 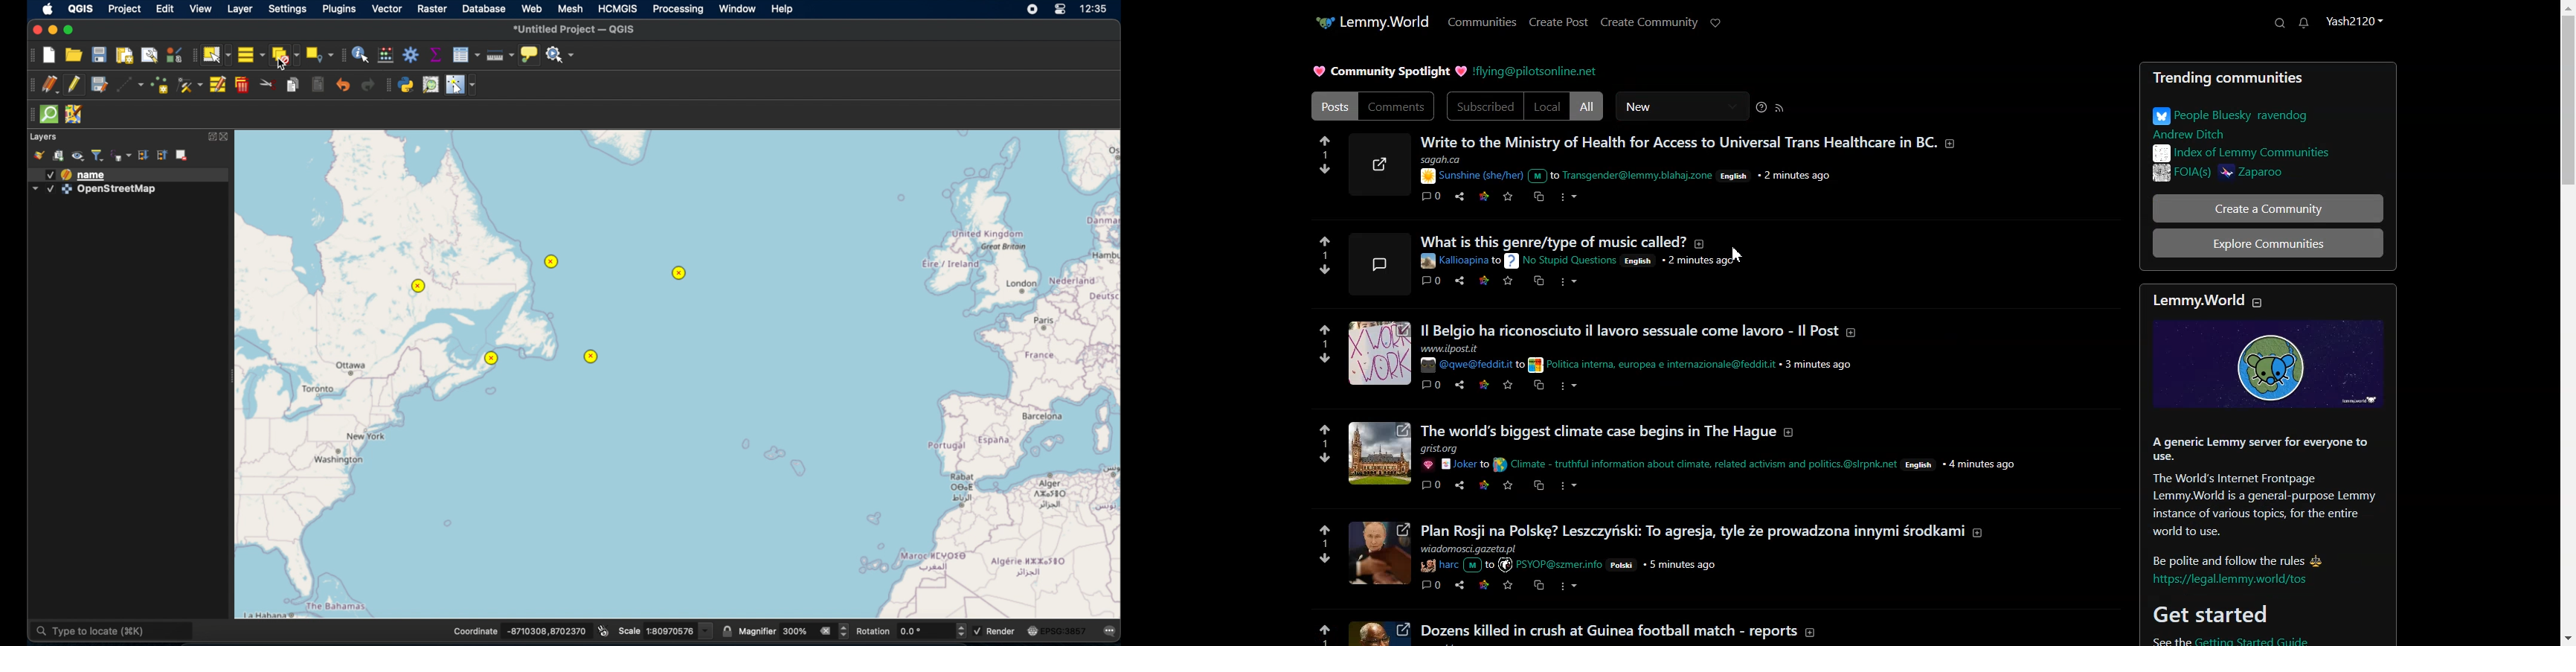 I want to click on text, so click(x=1677, y=464).